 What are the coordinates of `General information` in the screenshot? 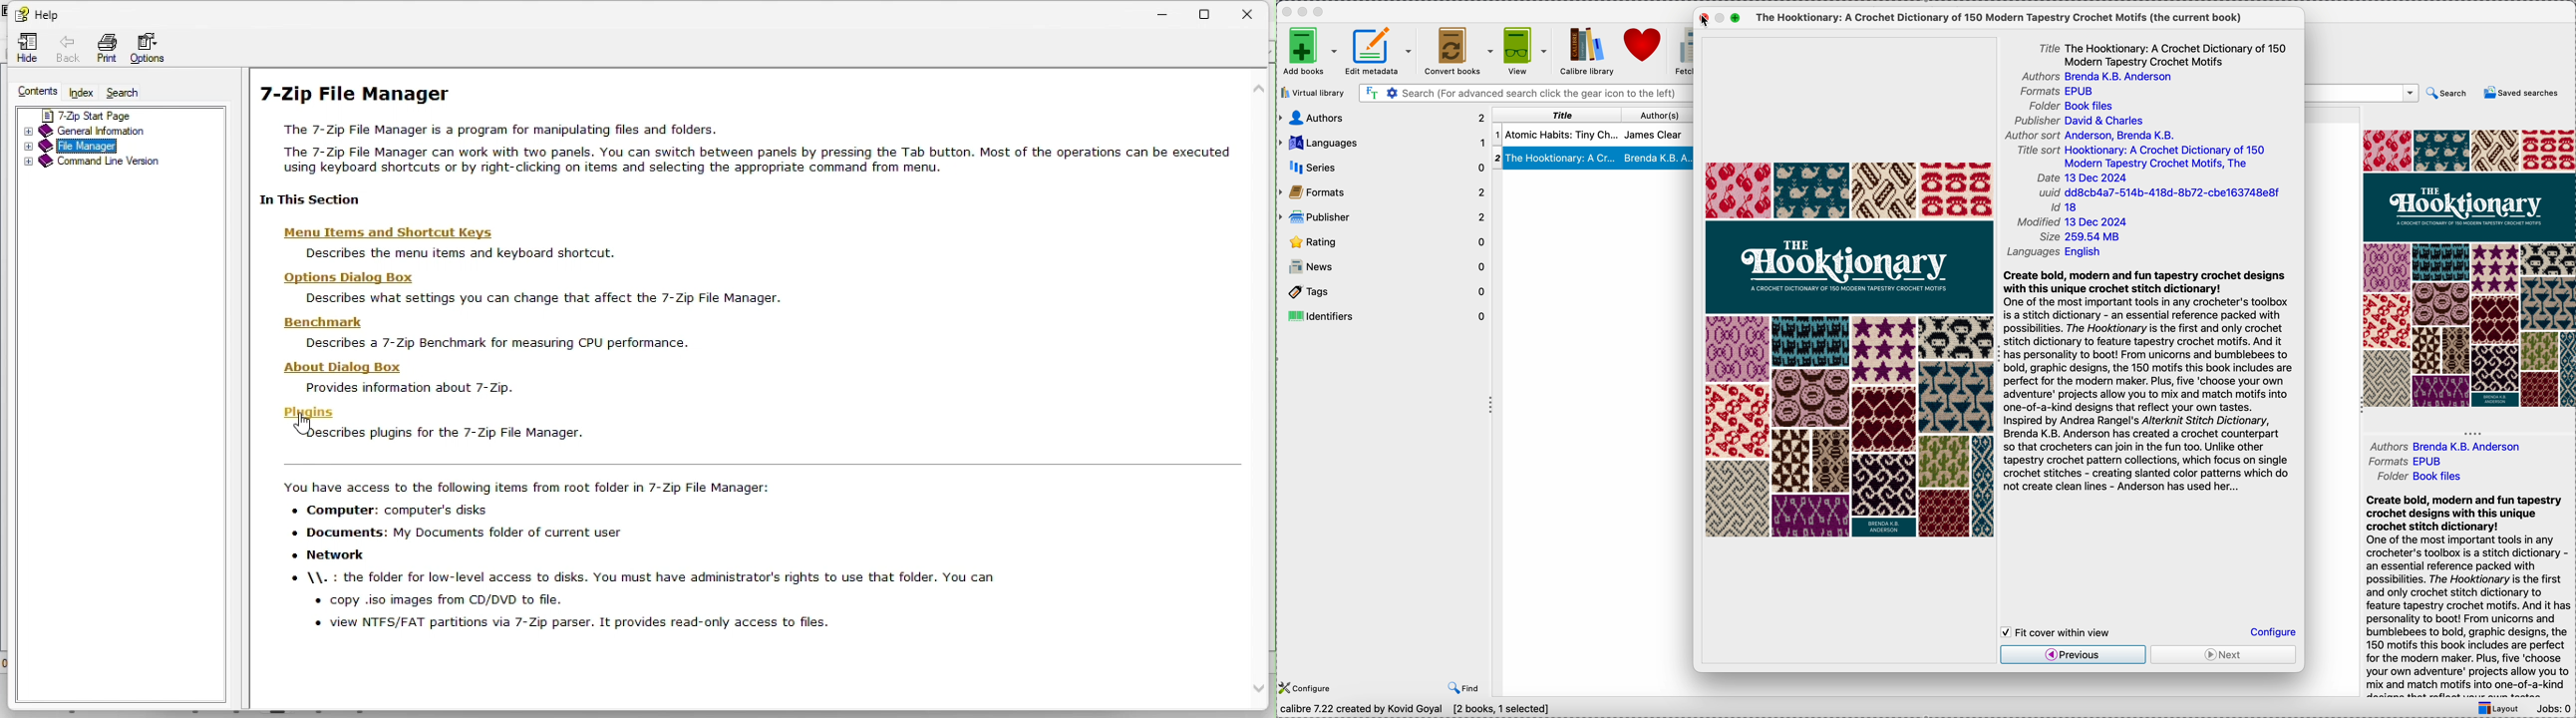 It's located at (107, 131).